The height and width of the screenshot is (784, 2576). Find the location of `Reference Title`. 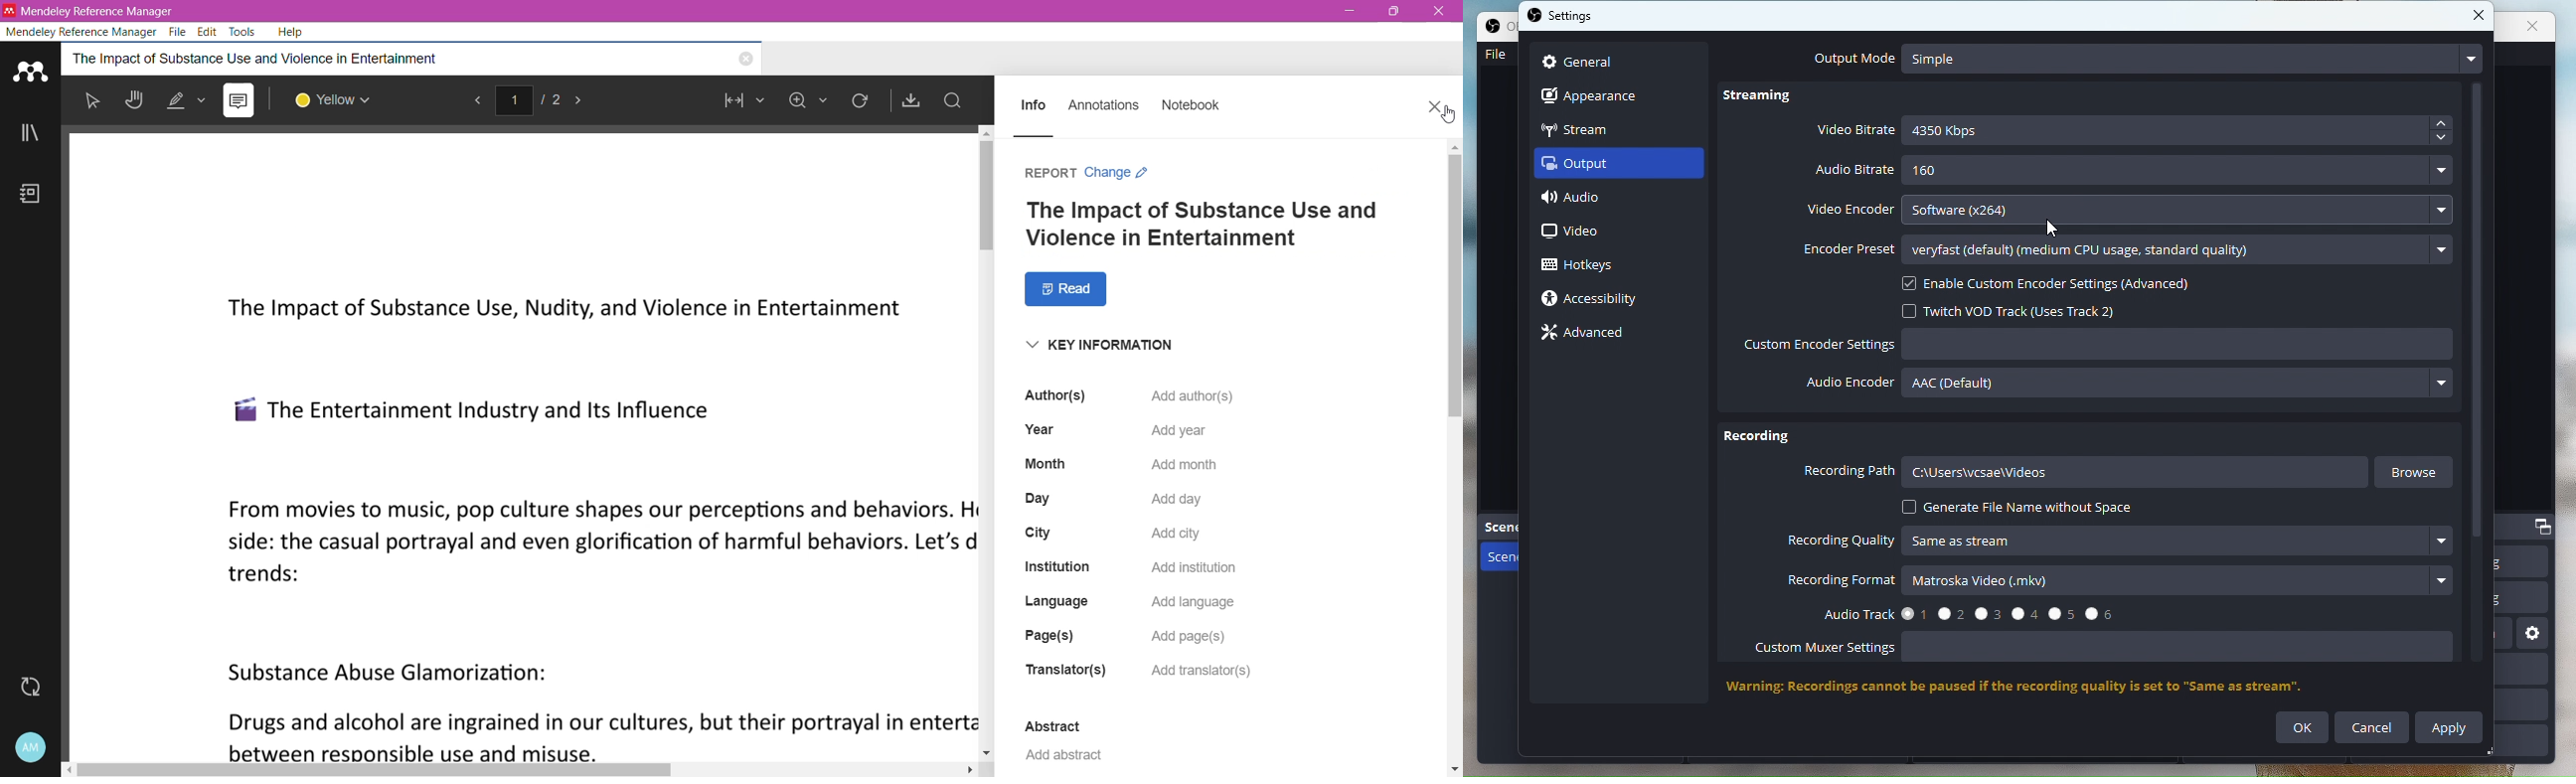

Reference Title is located at coordinates (1199, 222).